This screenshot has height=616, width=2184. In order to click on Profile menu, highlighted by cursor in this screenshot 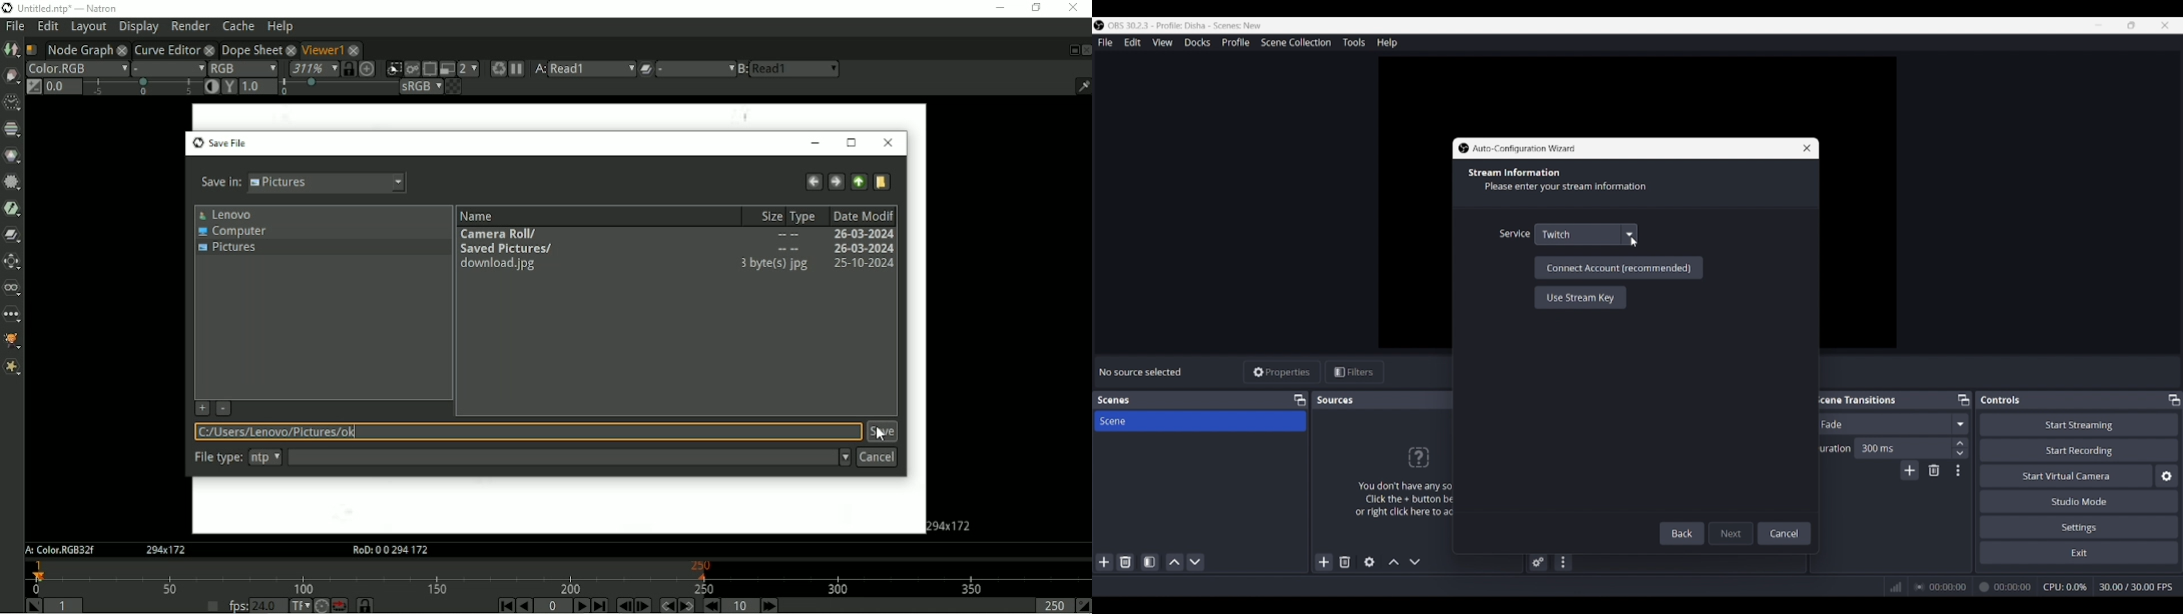, I will do `click(1236, 43)`.